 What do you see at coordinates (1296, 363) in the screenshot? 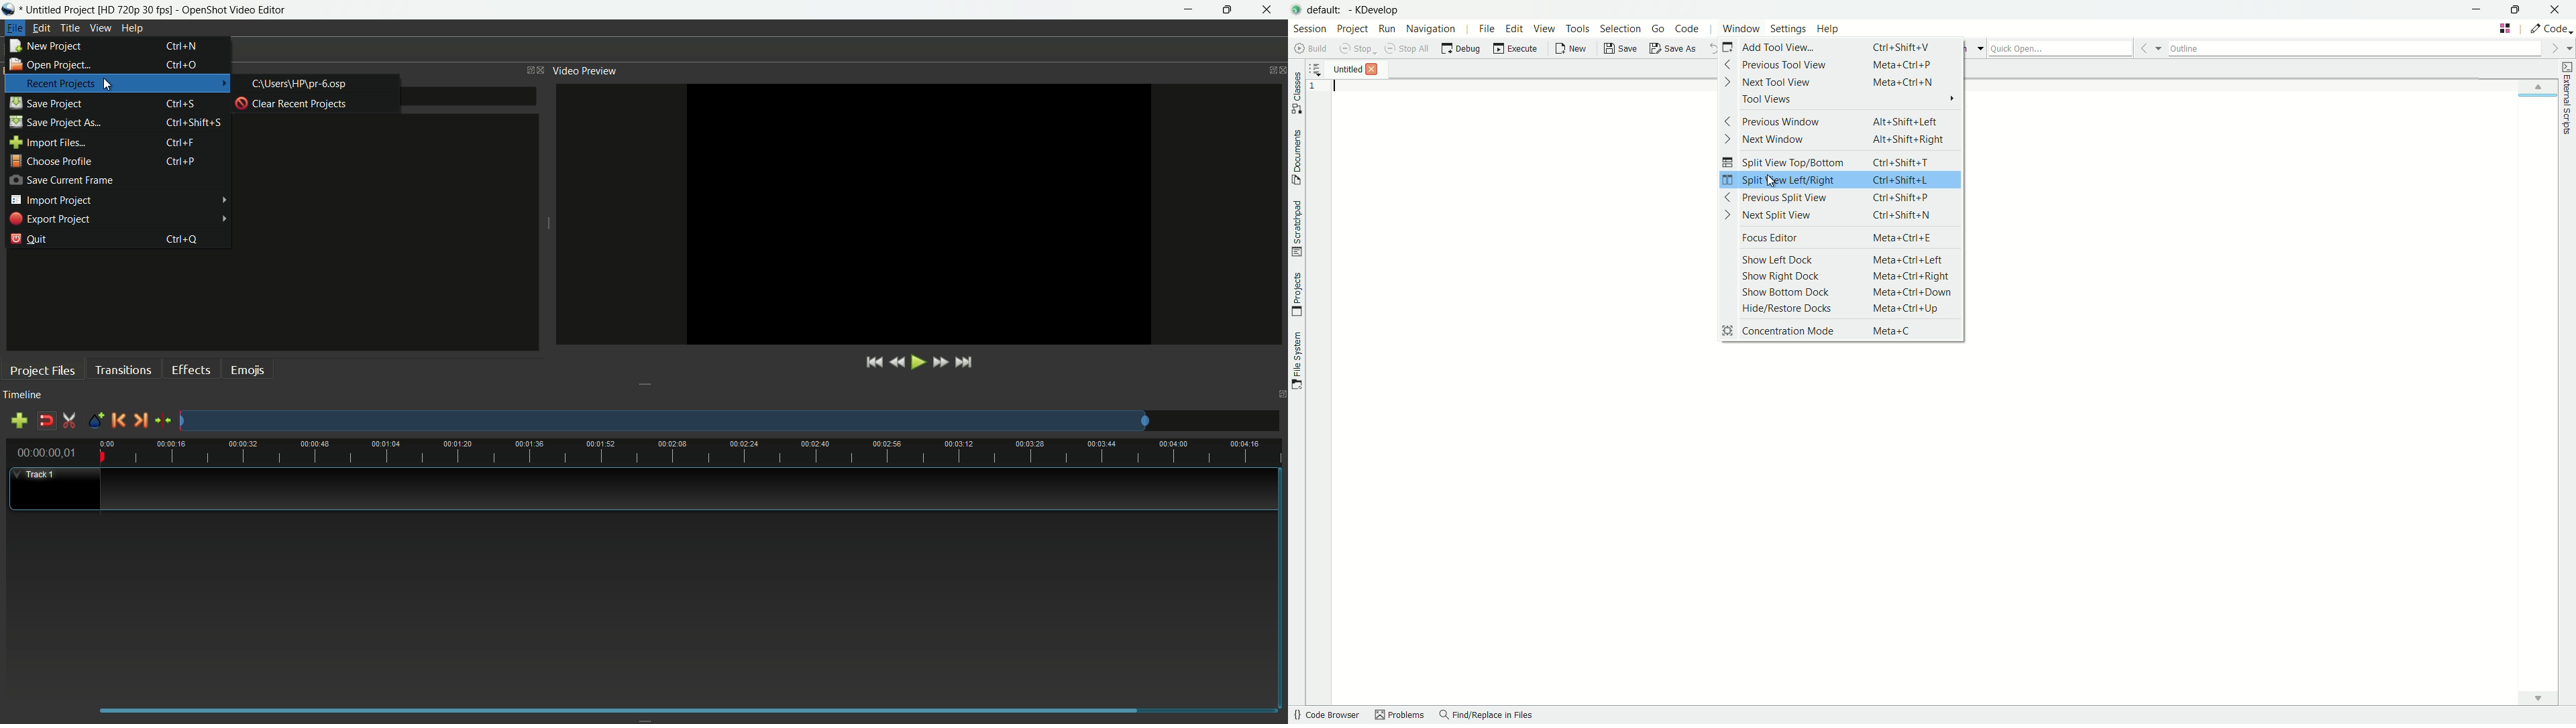
I see `toggle file system` at bounding box center [1296, 363].